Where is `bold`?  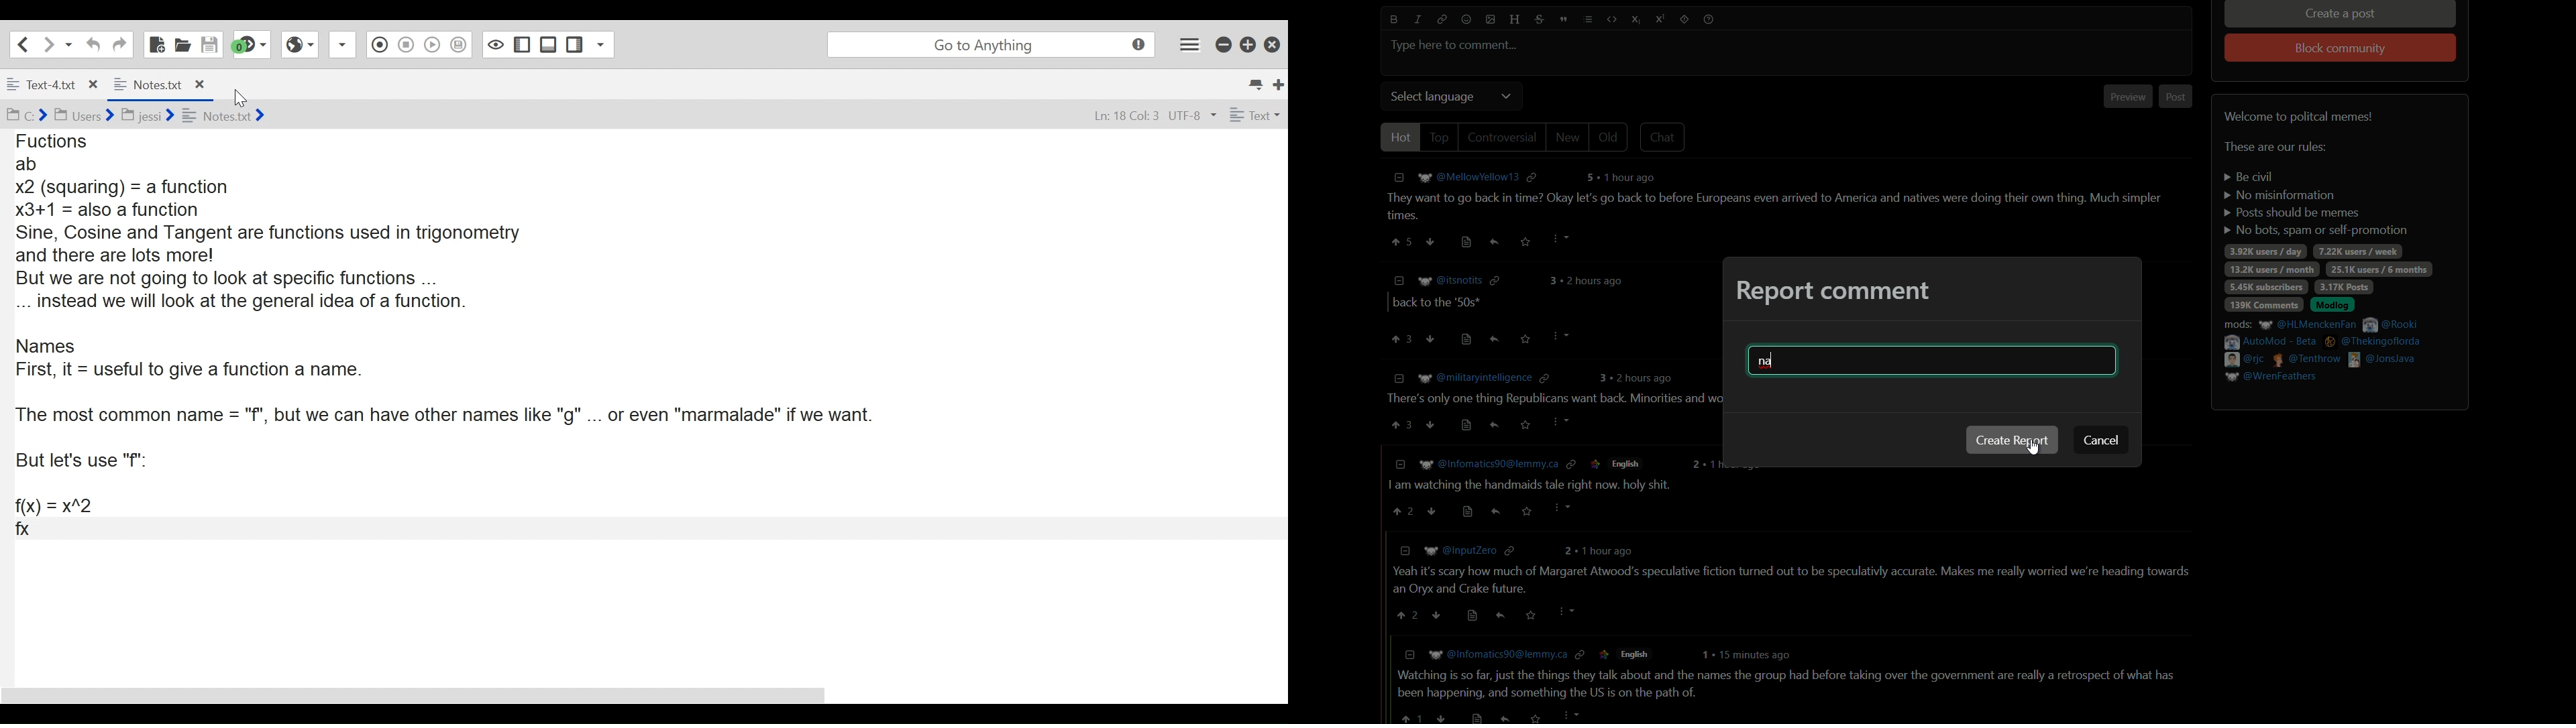 bold is located at coordinates (1394, 19).